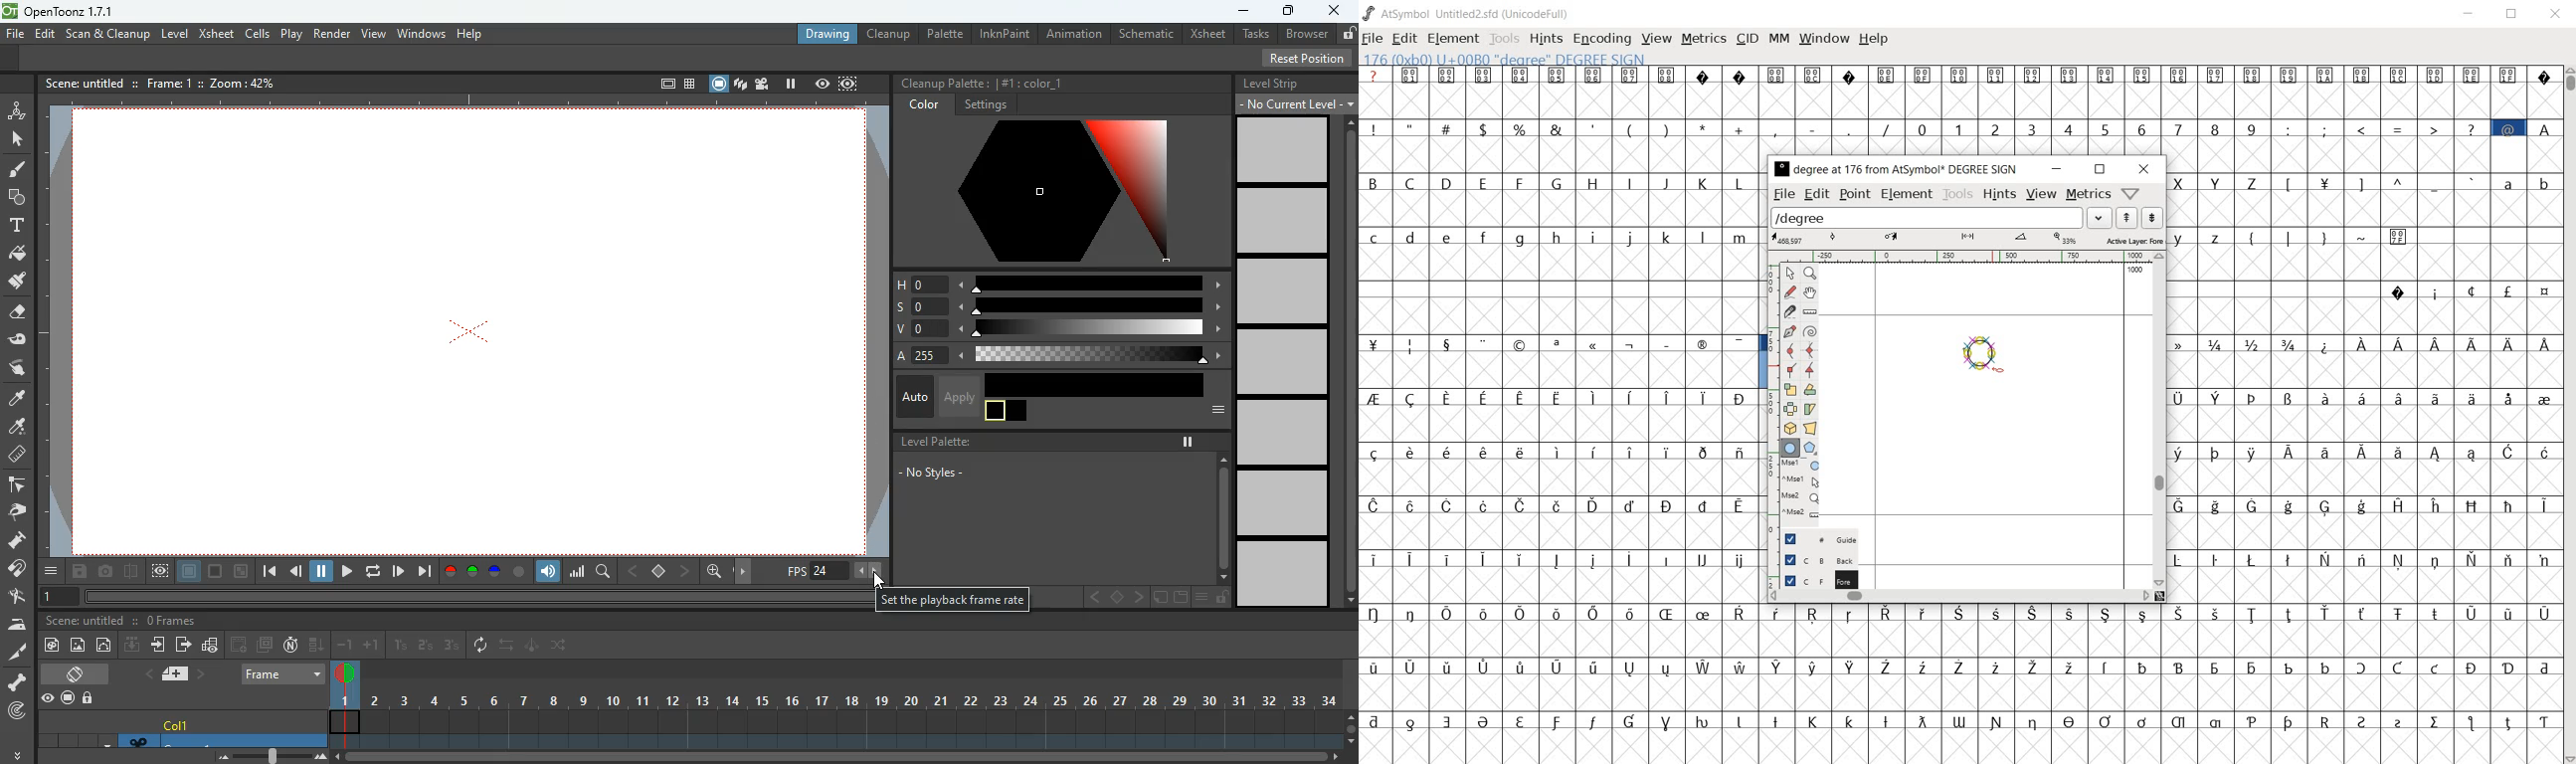  Describe the element at coordinates (1959, 100) in the screenshot. I see `empty glyph slots` at that location.